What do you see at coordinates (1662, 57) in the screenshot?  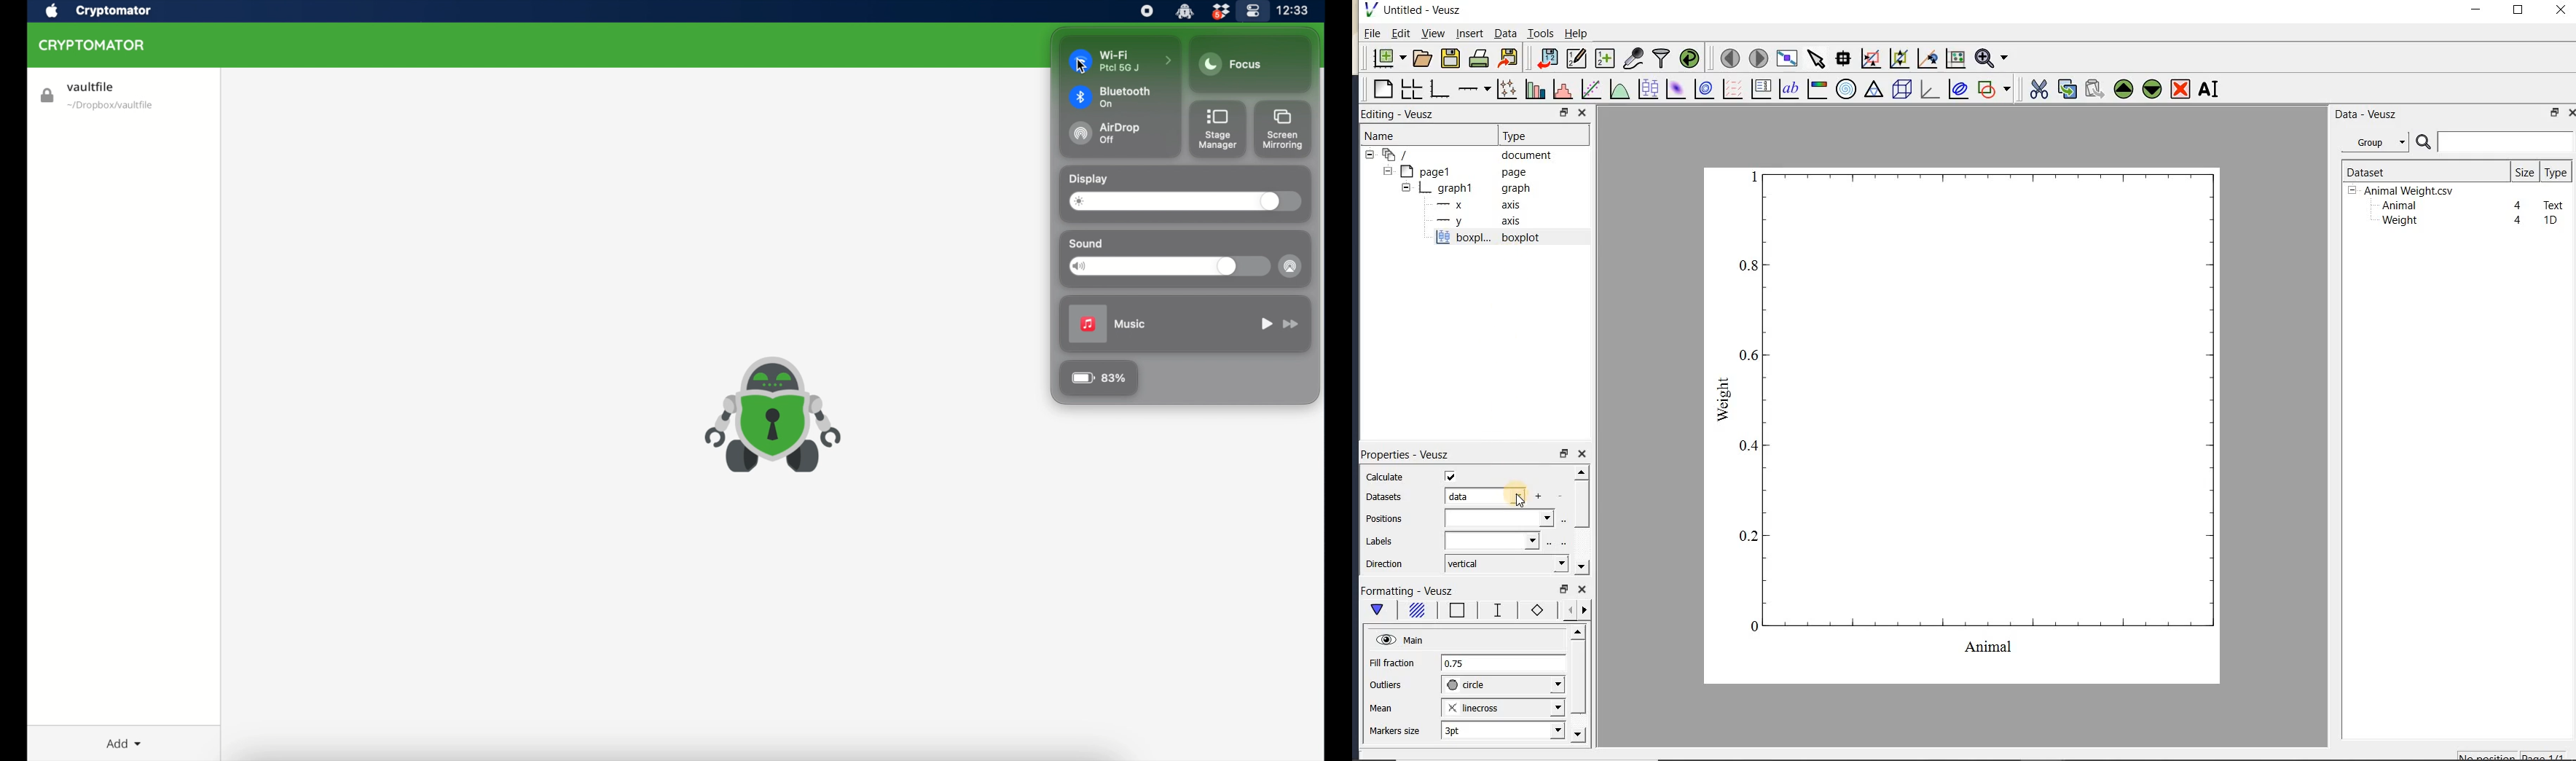 I see `filter data` at bounding box center [1662, 57].